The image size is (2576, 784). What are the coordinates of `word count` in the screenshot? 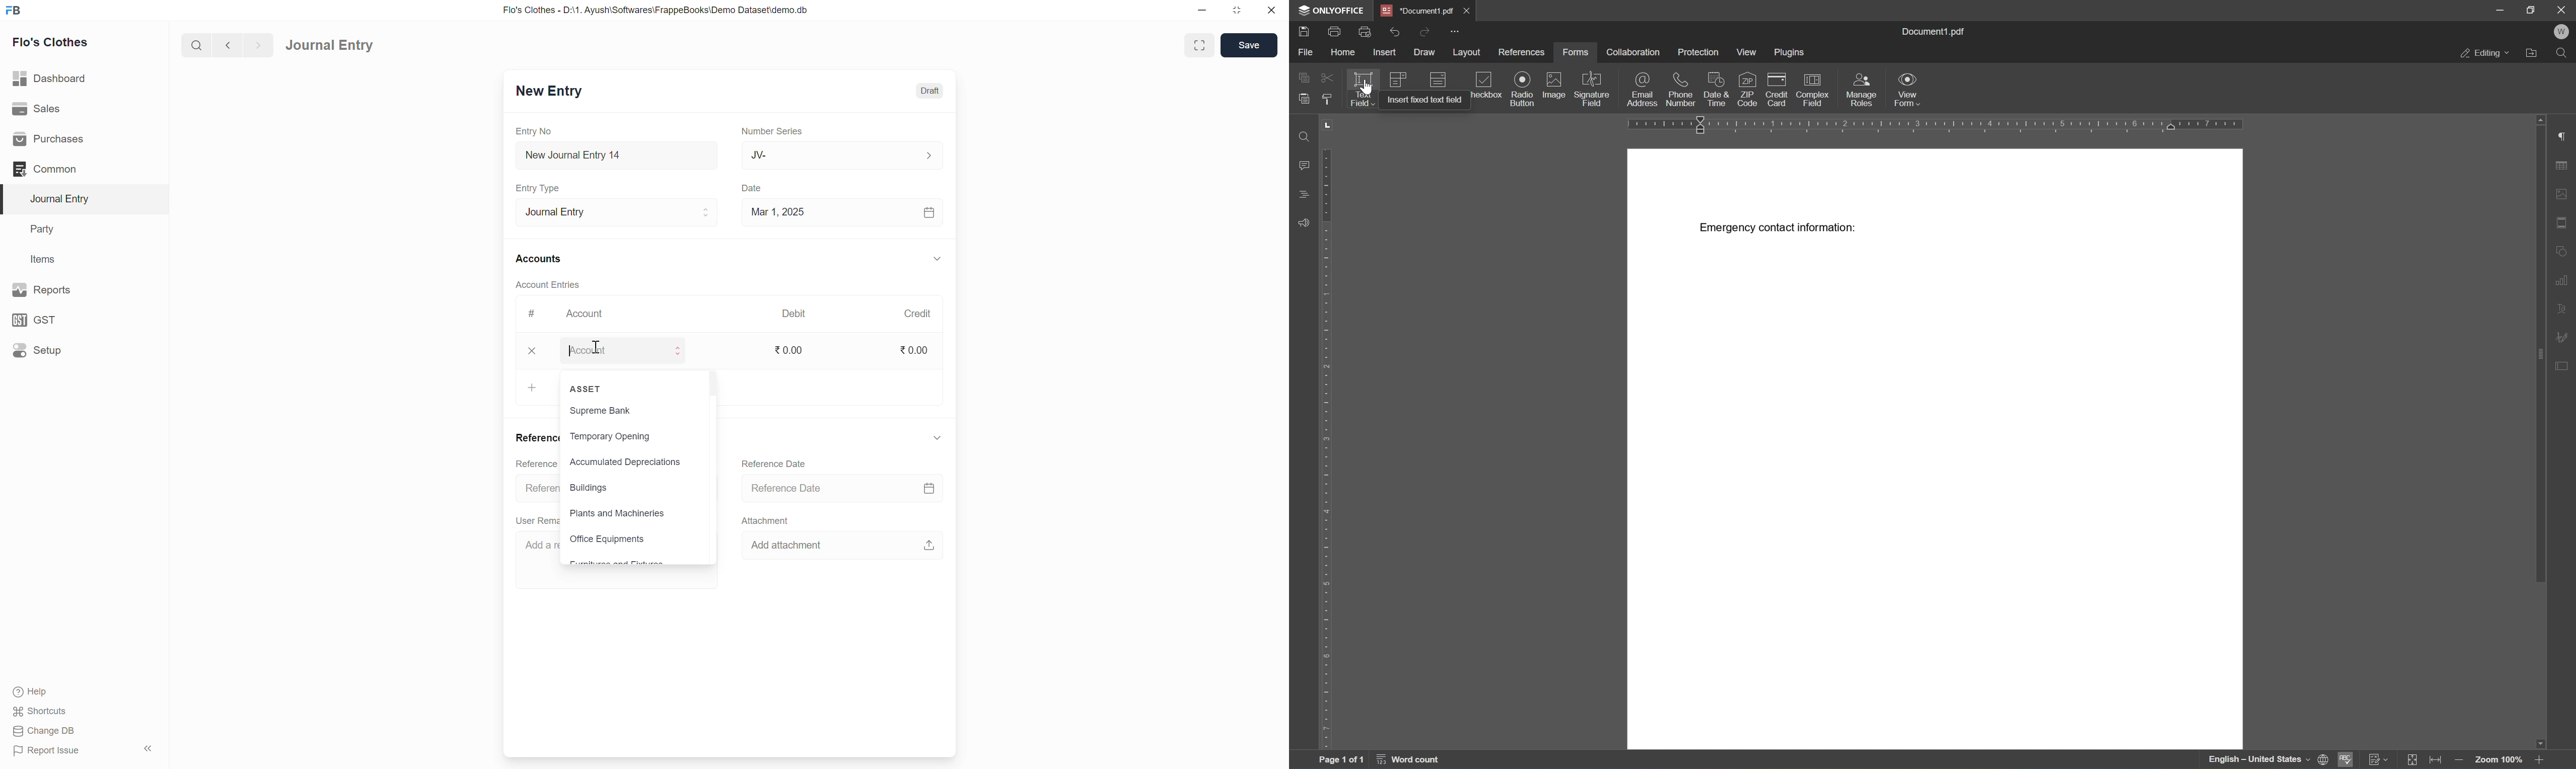 It's located at (1410, 760).